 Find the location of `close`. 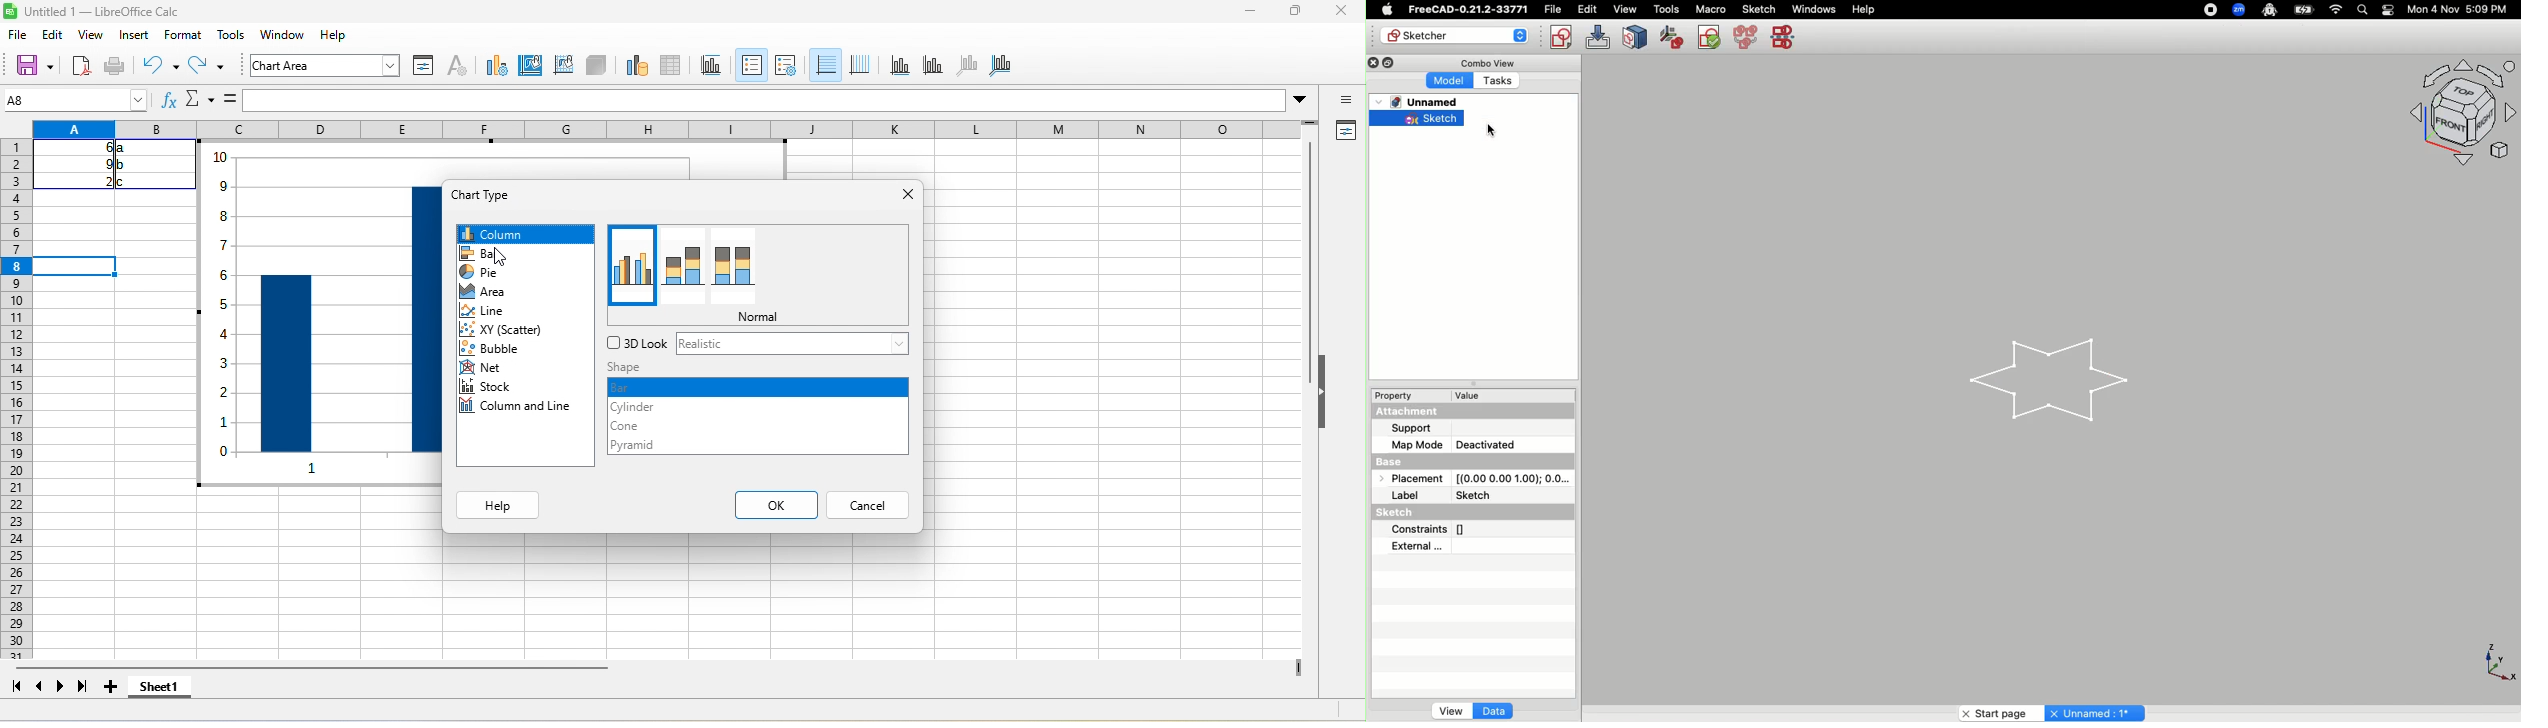

close is located at coordinates (905, 194).